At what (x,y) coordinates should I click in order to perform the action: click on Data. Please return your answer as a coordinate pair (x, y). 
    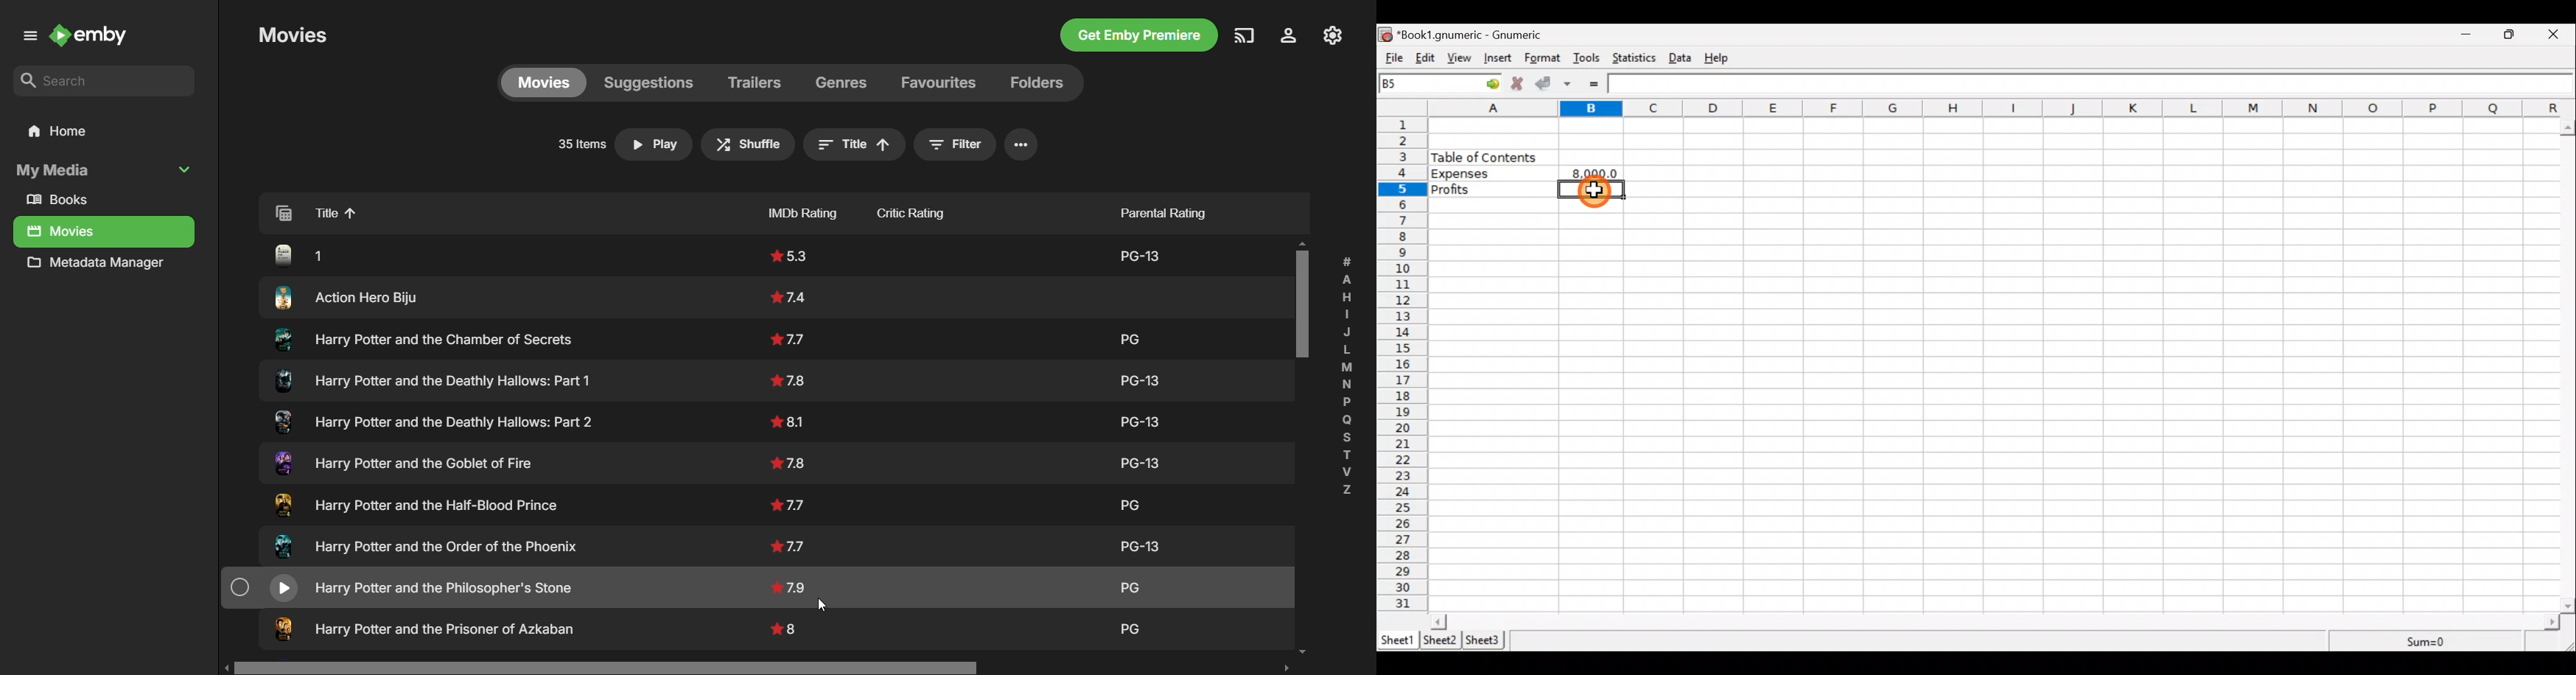
    Looking at the image, I should click on (1684, 58).